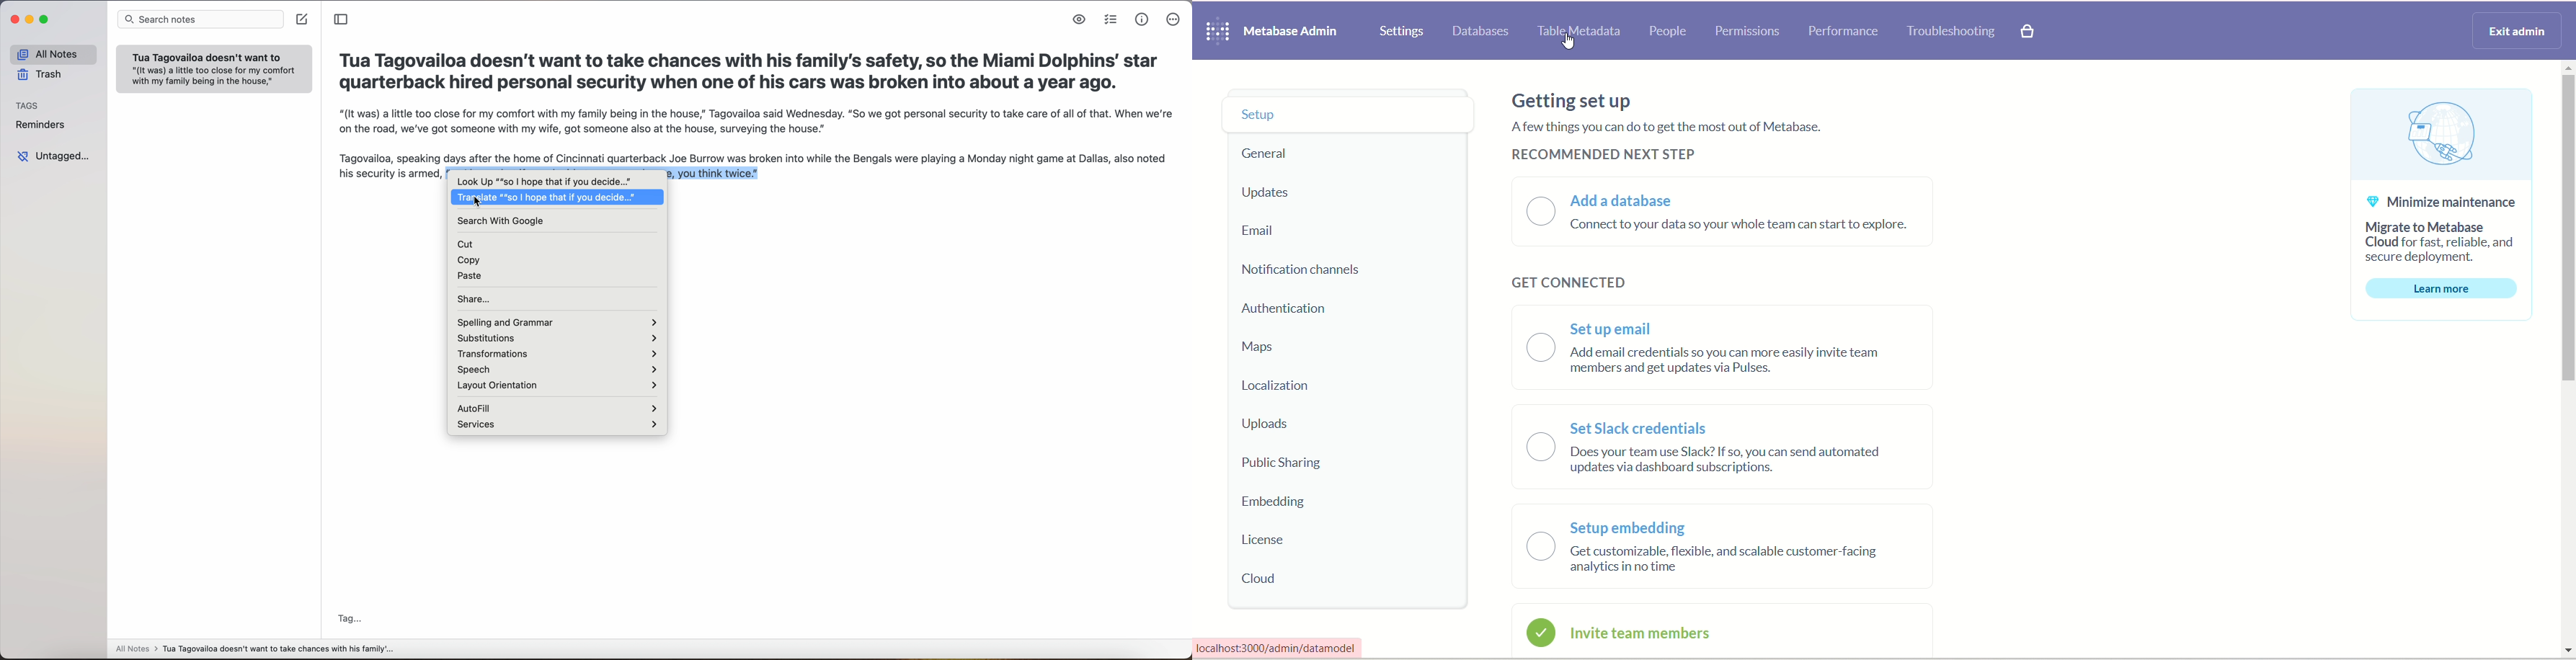 Image resolution: width=2576 pixels, height=672 pixels. What do you see at coordinates (1080, 20) in the screenshot?
I see `markdown` at bounding box center [1080, 20].